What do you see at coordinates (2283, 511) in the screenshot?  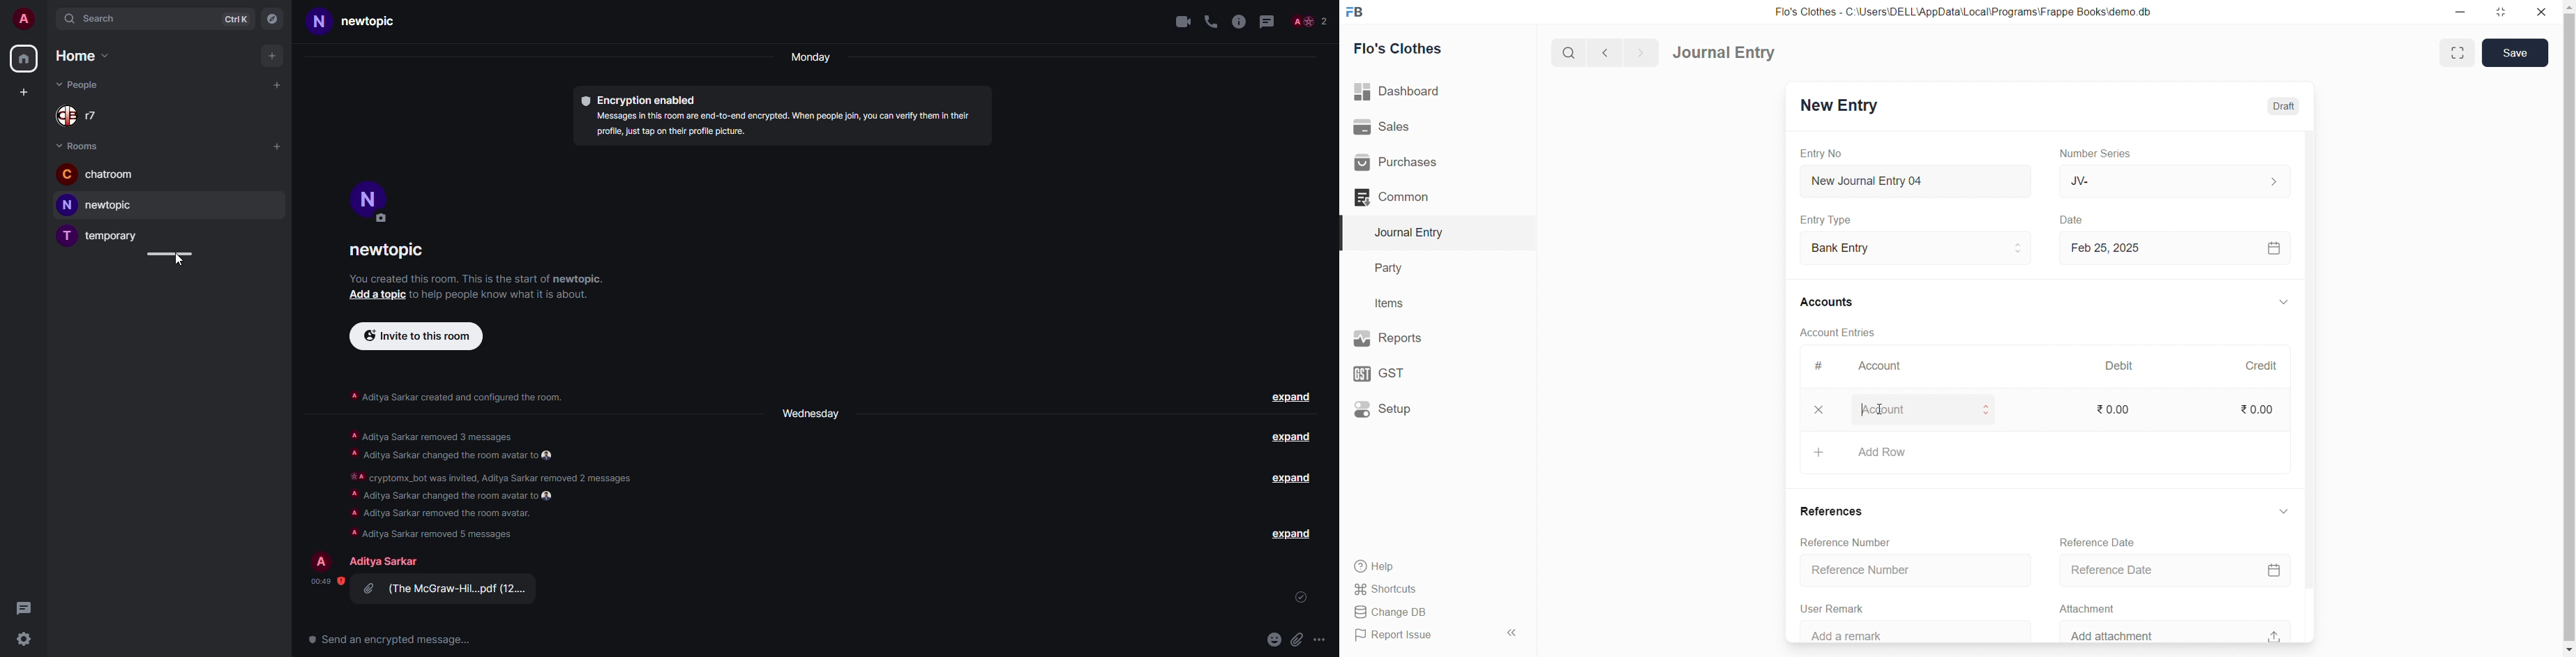 I see `Expand/collapse` at bounding box center [2283, 511].